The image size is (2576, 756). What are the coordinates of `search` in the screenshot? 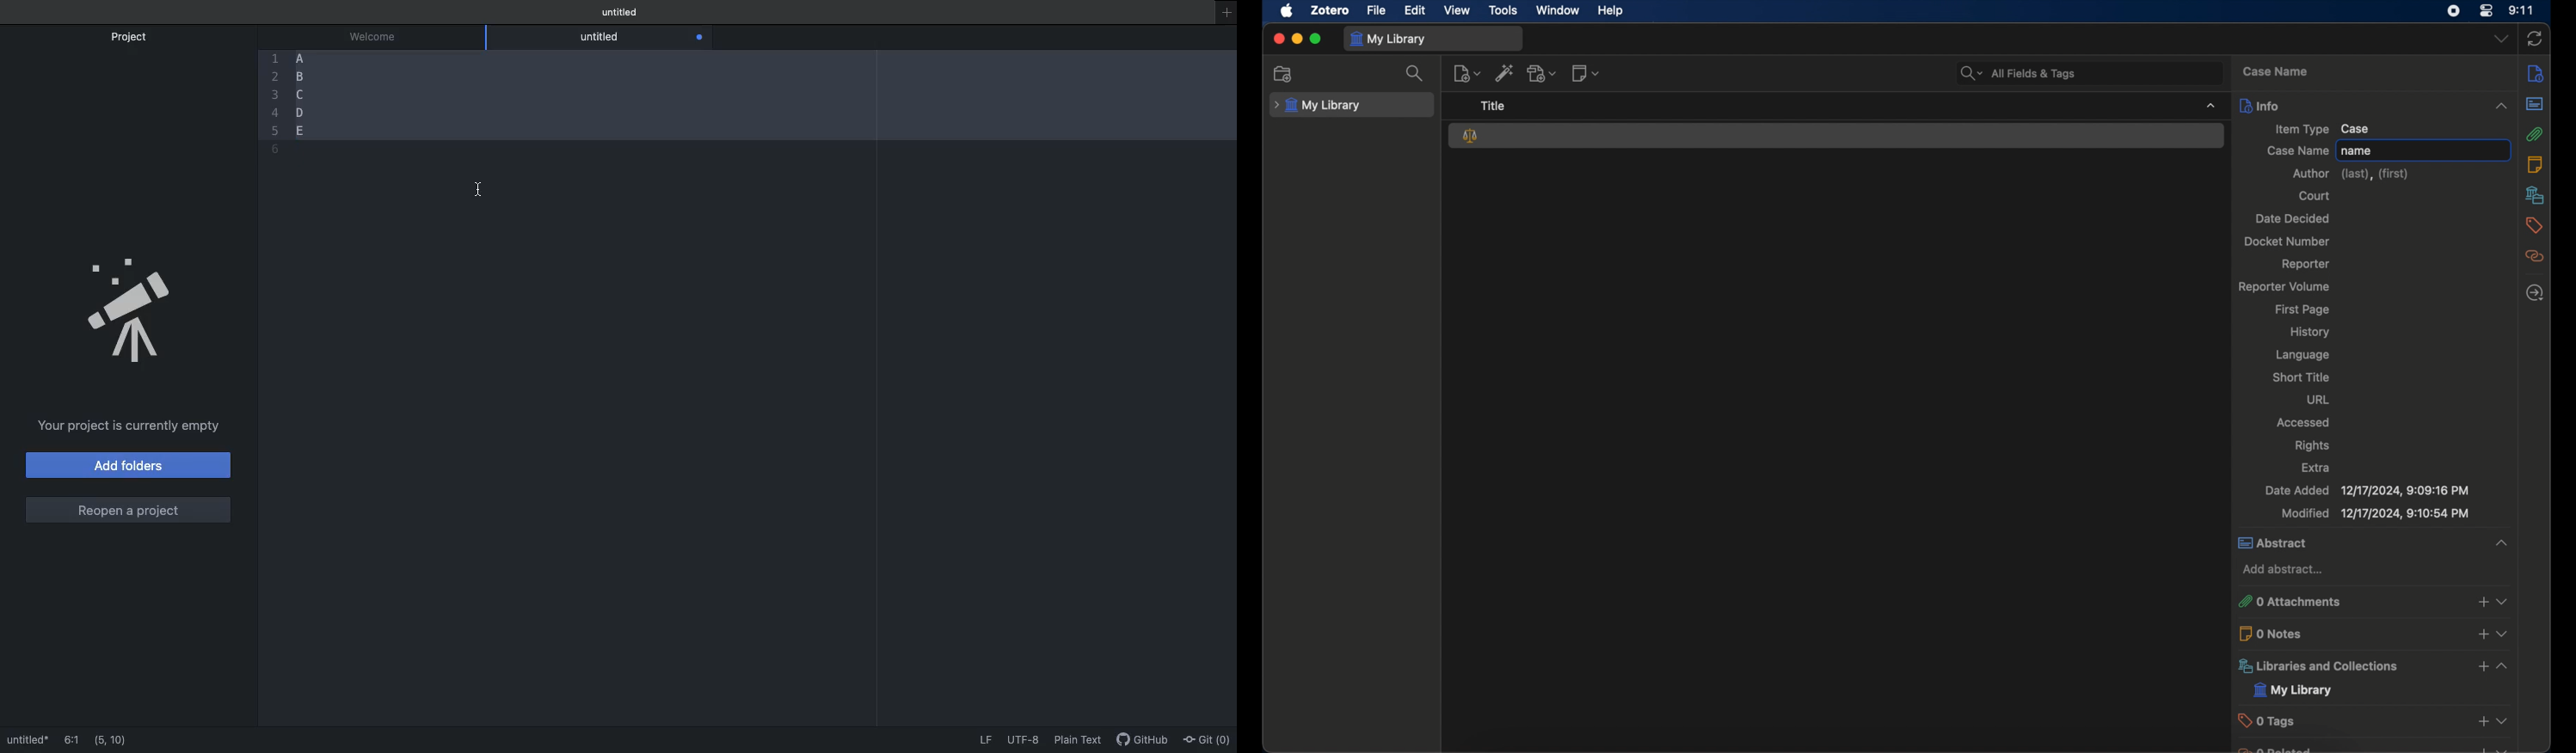 It's located at (1416, 74).